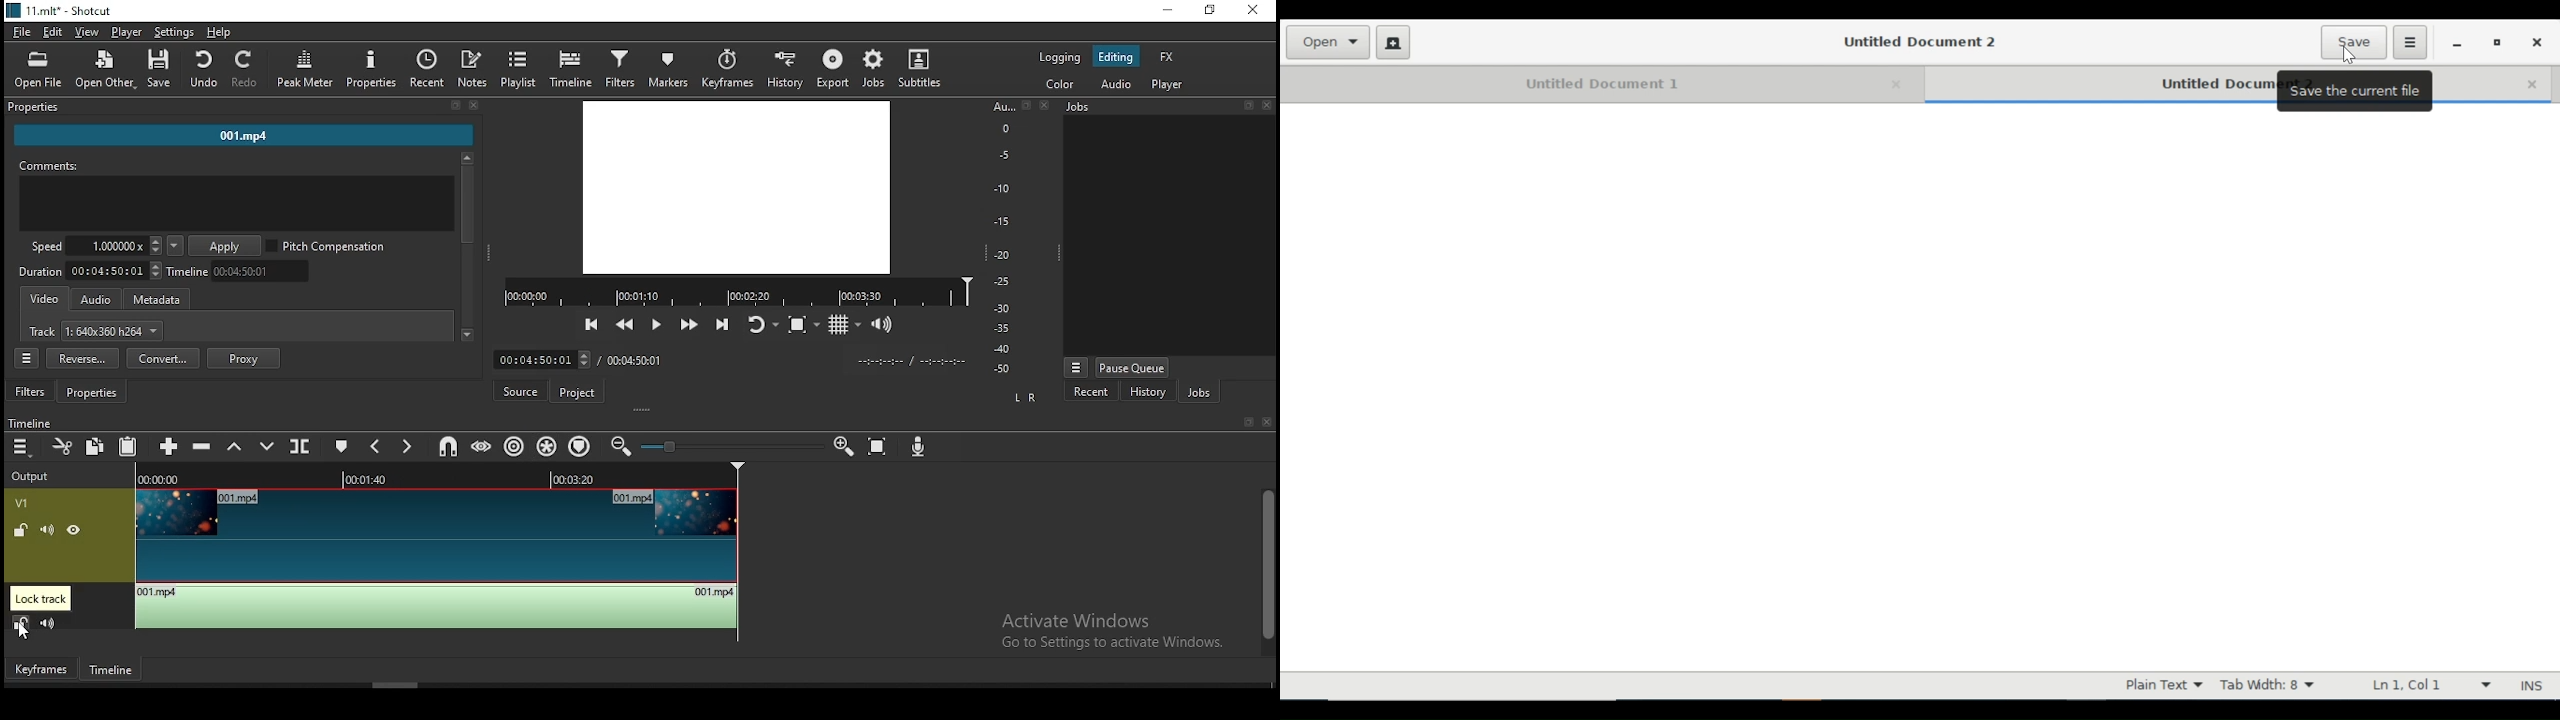 This screenshot has width=2576, height=728. What do you see at coordinates (84, 358) in the screenshot?
I see `reverse` at bounding box center [84, 358].